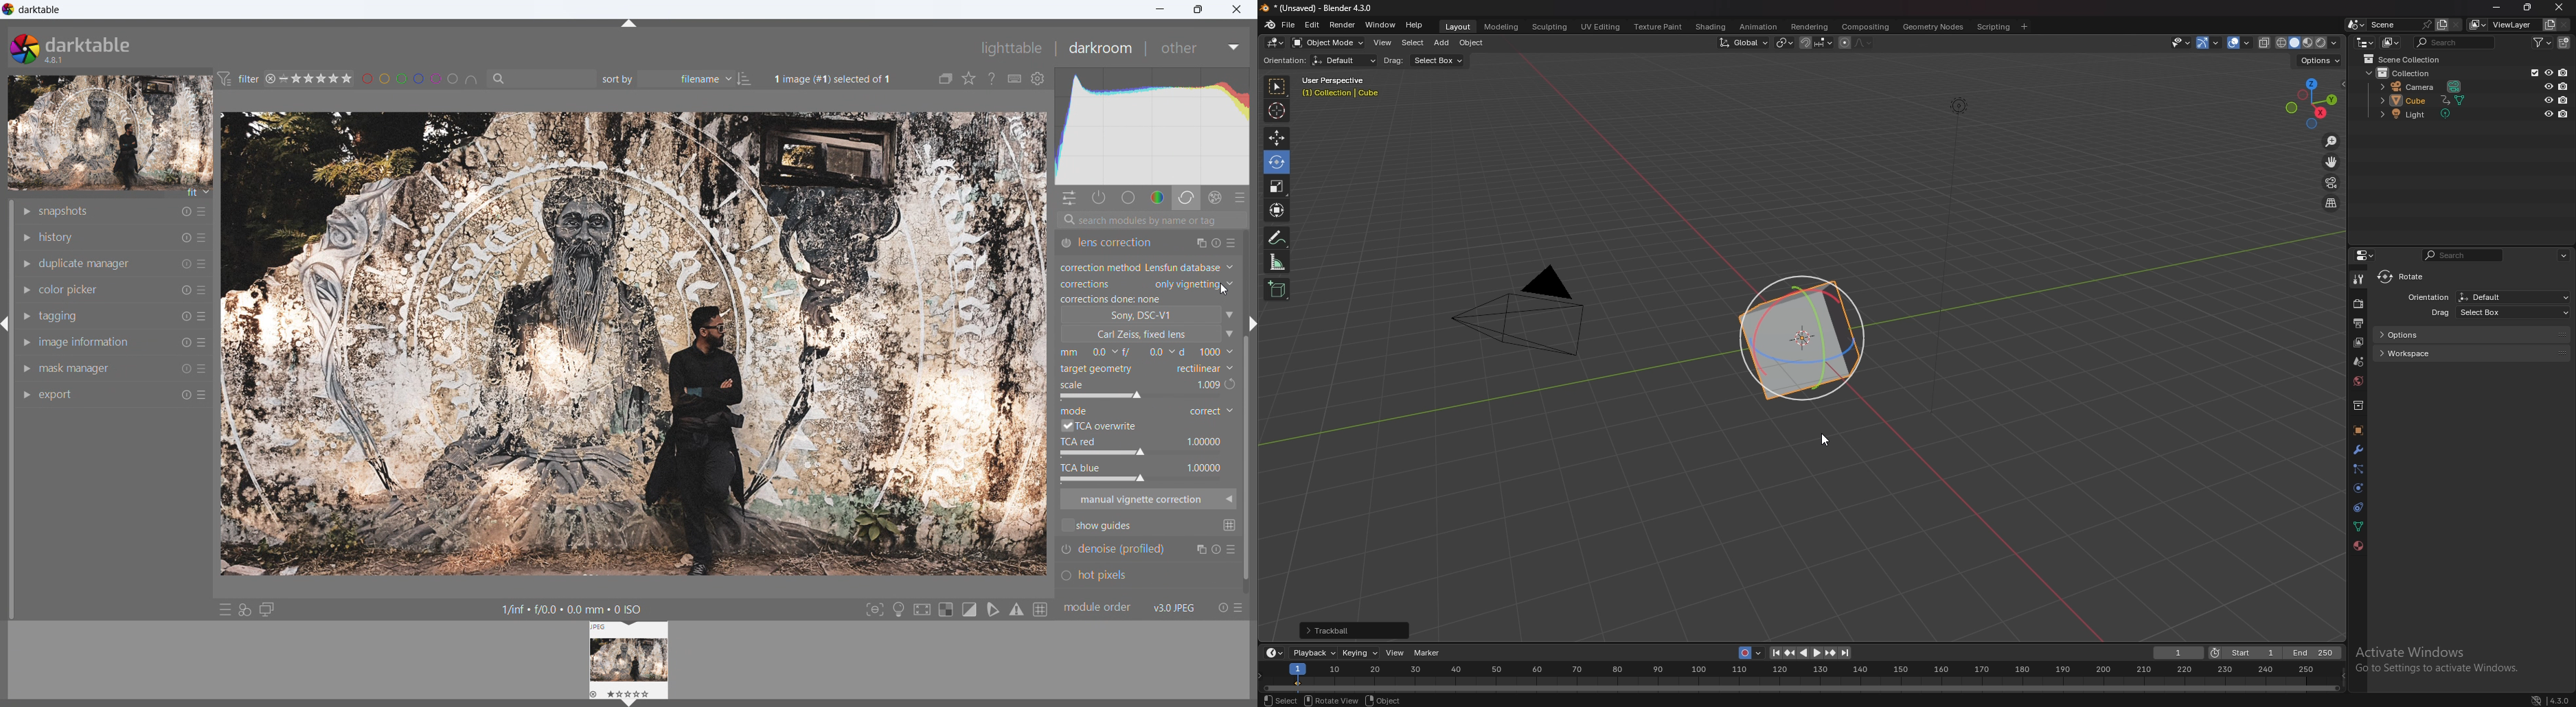 This screenshot has width=2576, height=728. Describe the element at coordinates (246, 609) in the screenshot. I see `quick access for applying styles` at that location.